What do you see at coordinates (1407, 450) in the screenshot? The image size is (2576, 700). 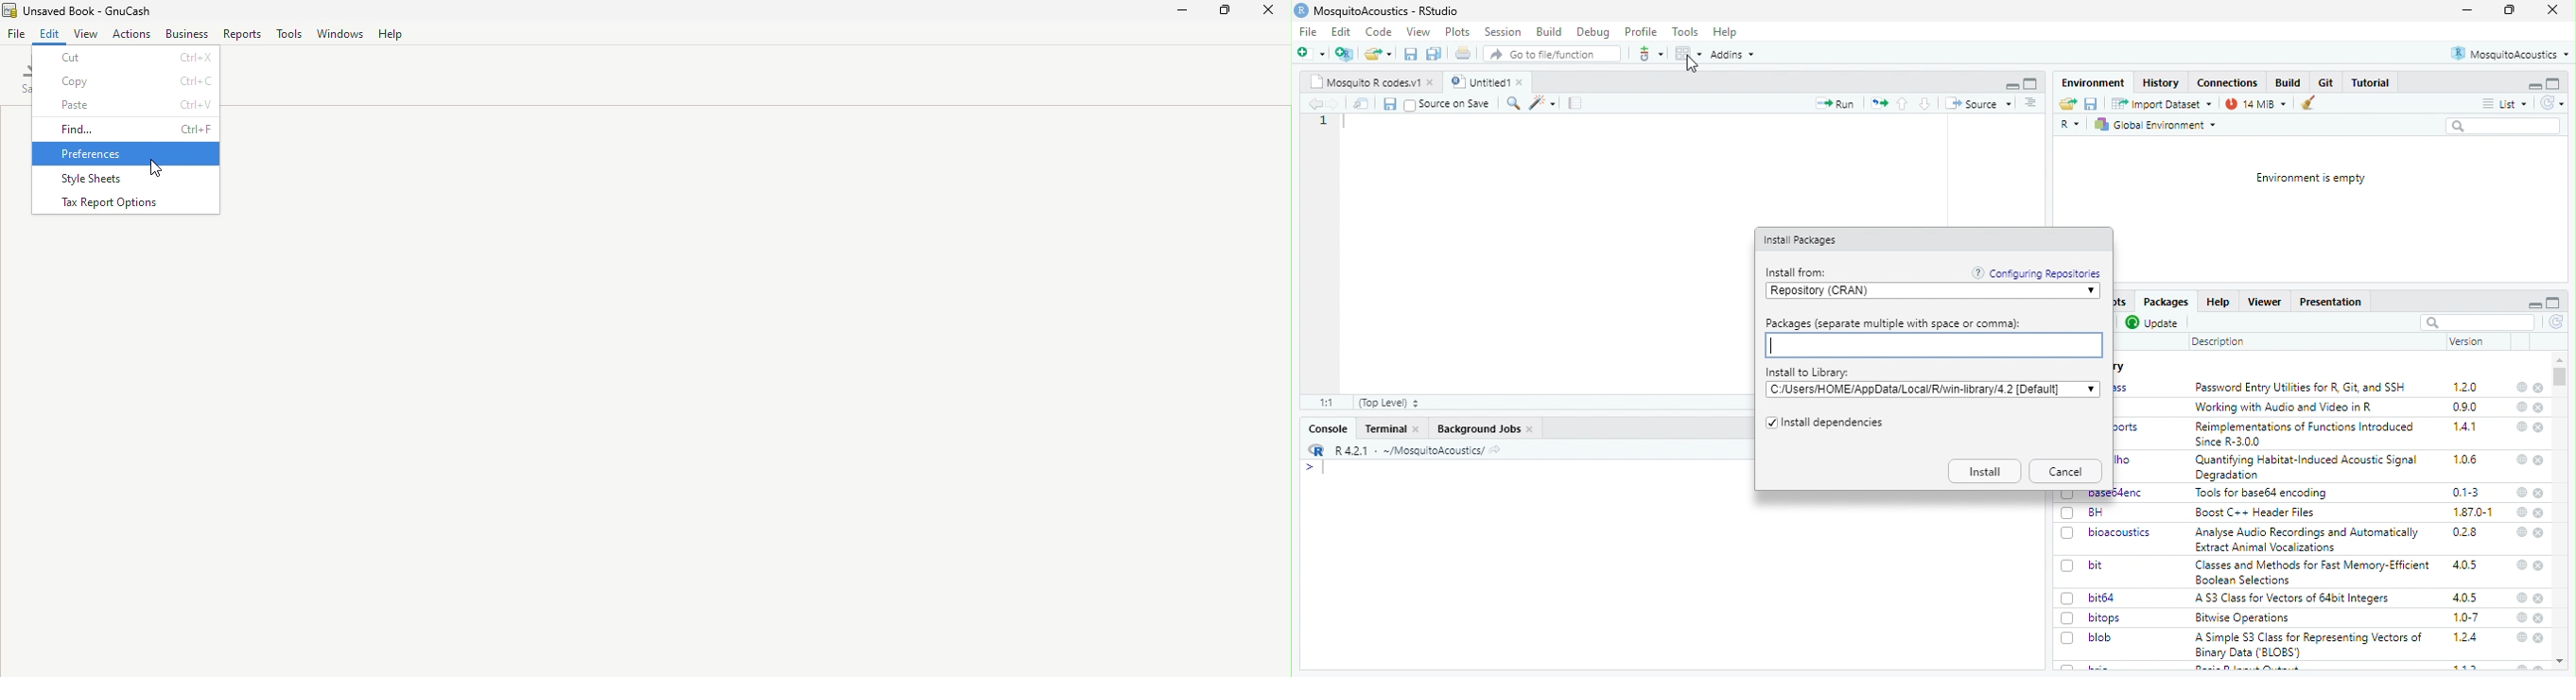 I see `R42.1 - ~/MosquitoAcoustics/` at bounding box center [1407, 450].